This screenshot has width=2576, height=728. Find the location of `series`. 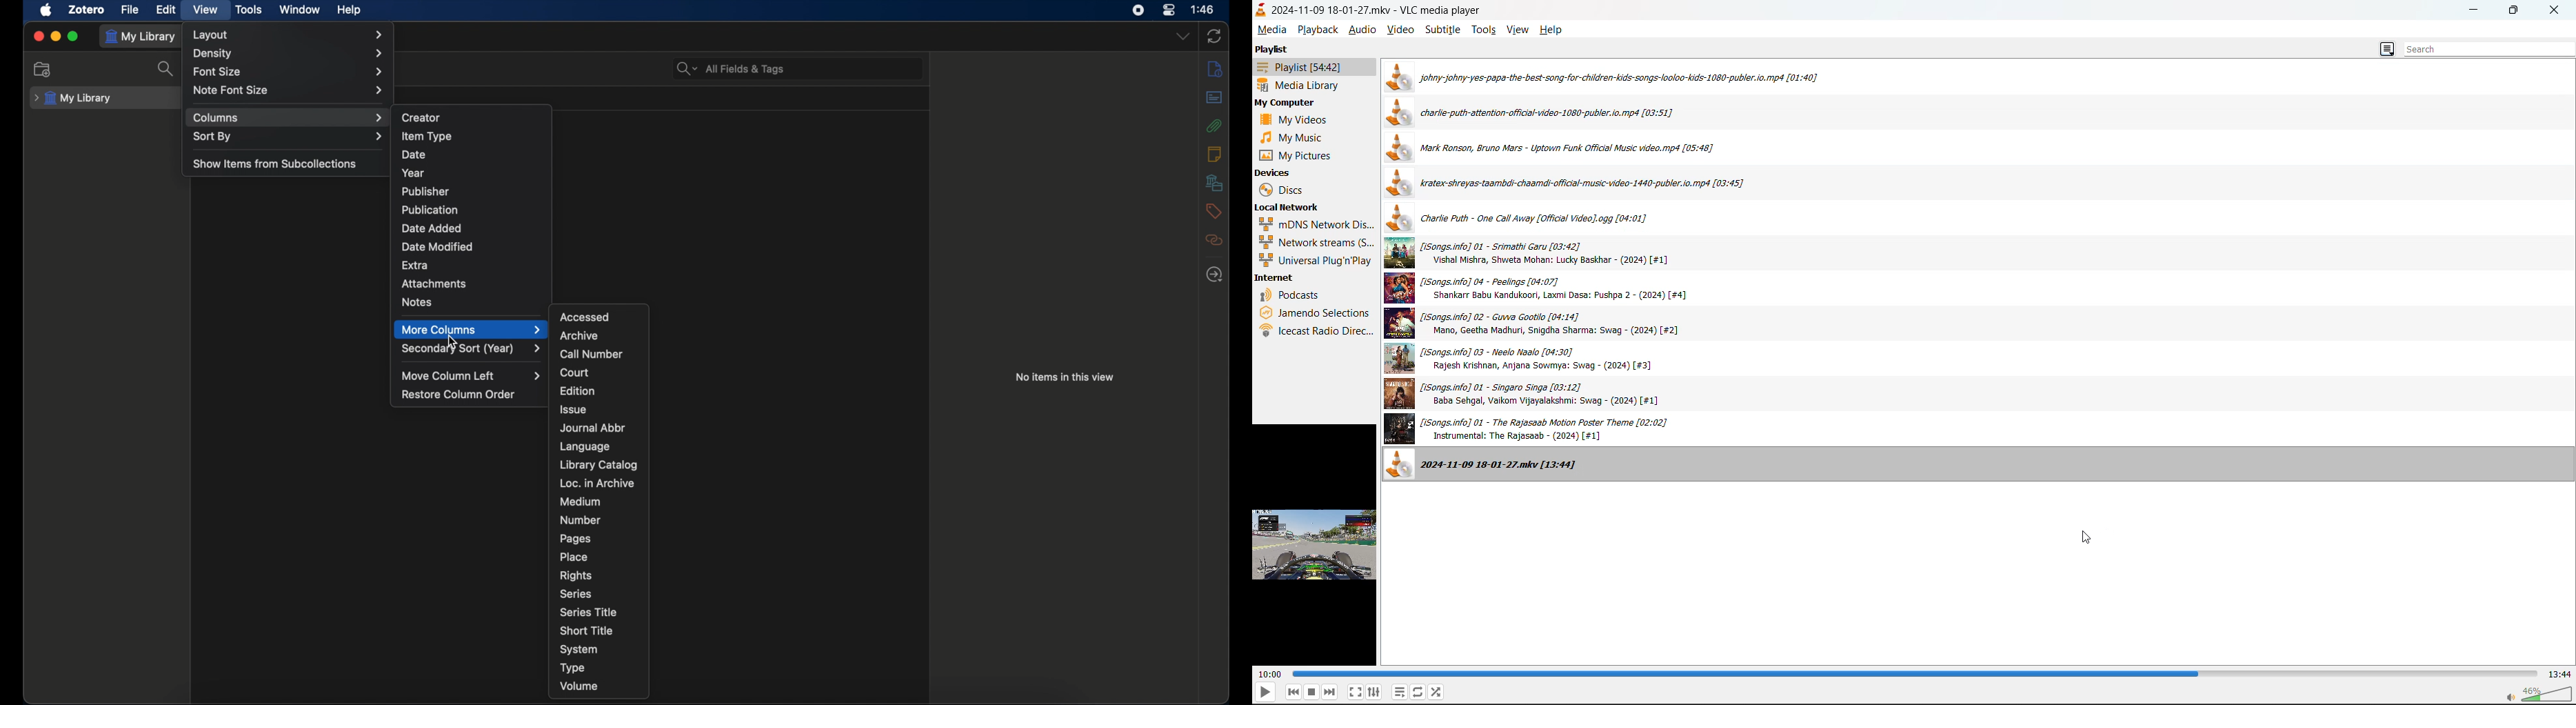

series is located at coordinates (575, 594).